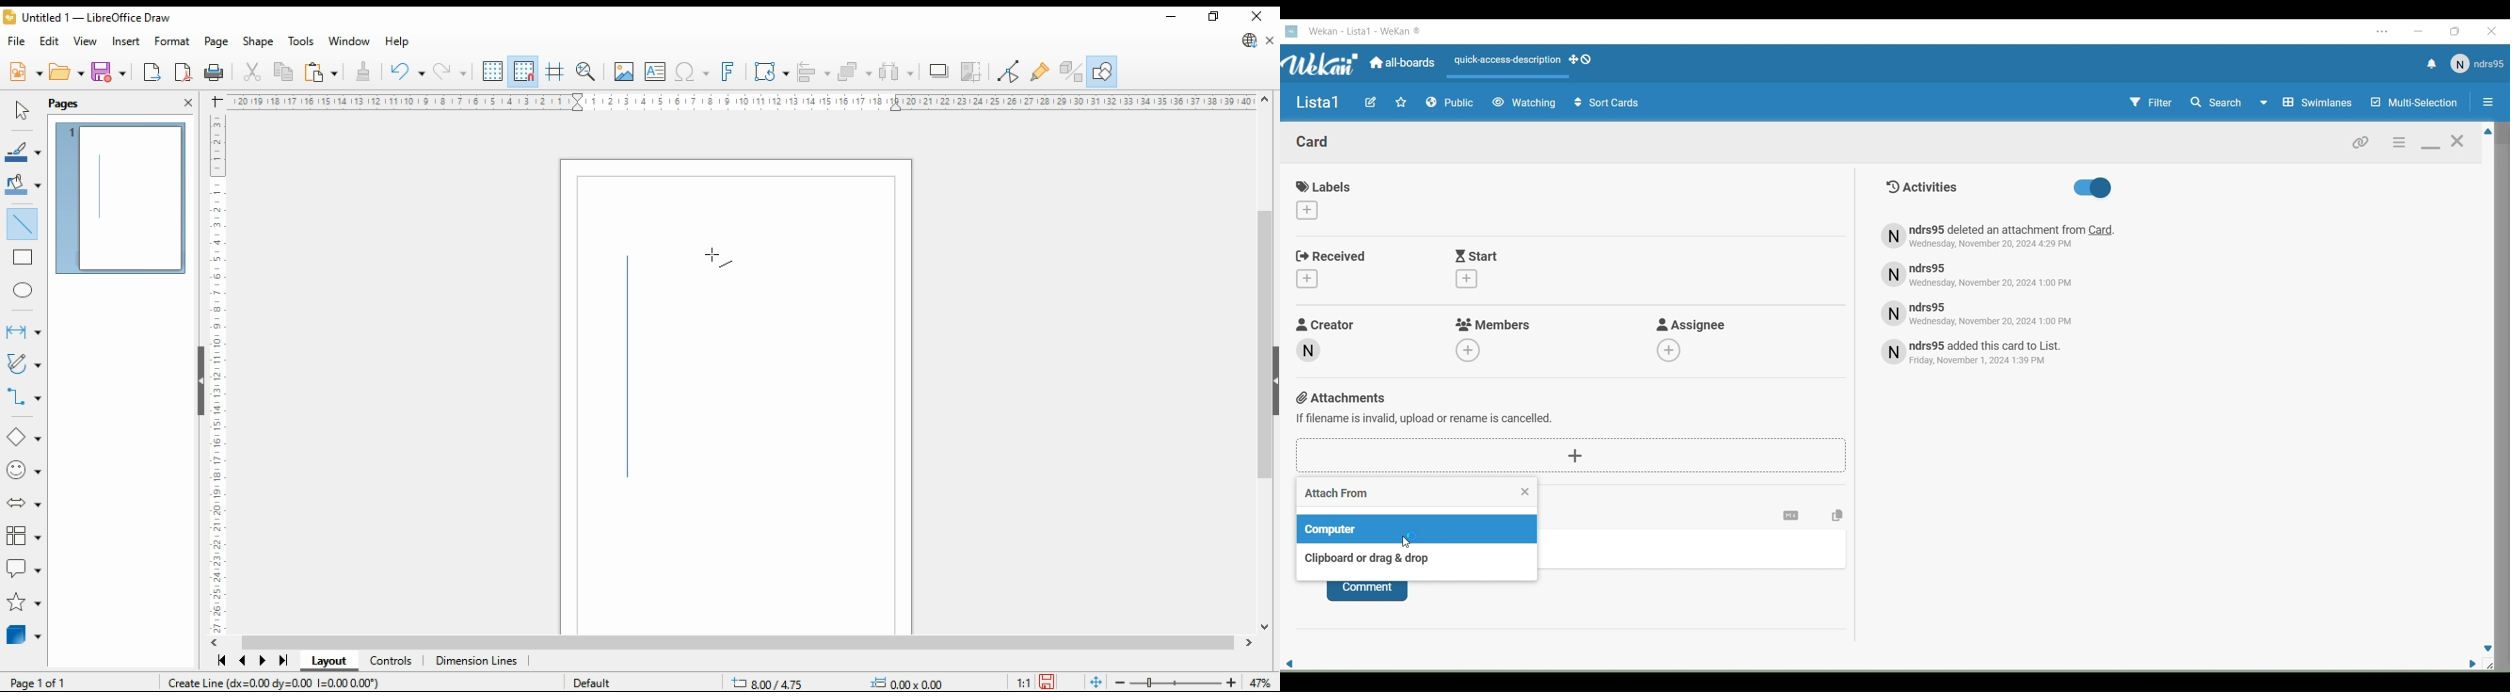 The image size is (2520, 700). What do you see at coordinates (1313, 141) in the screenshot?
I see `Card` at bounding box center [1313, 141].